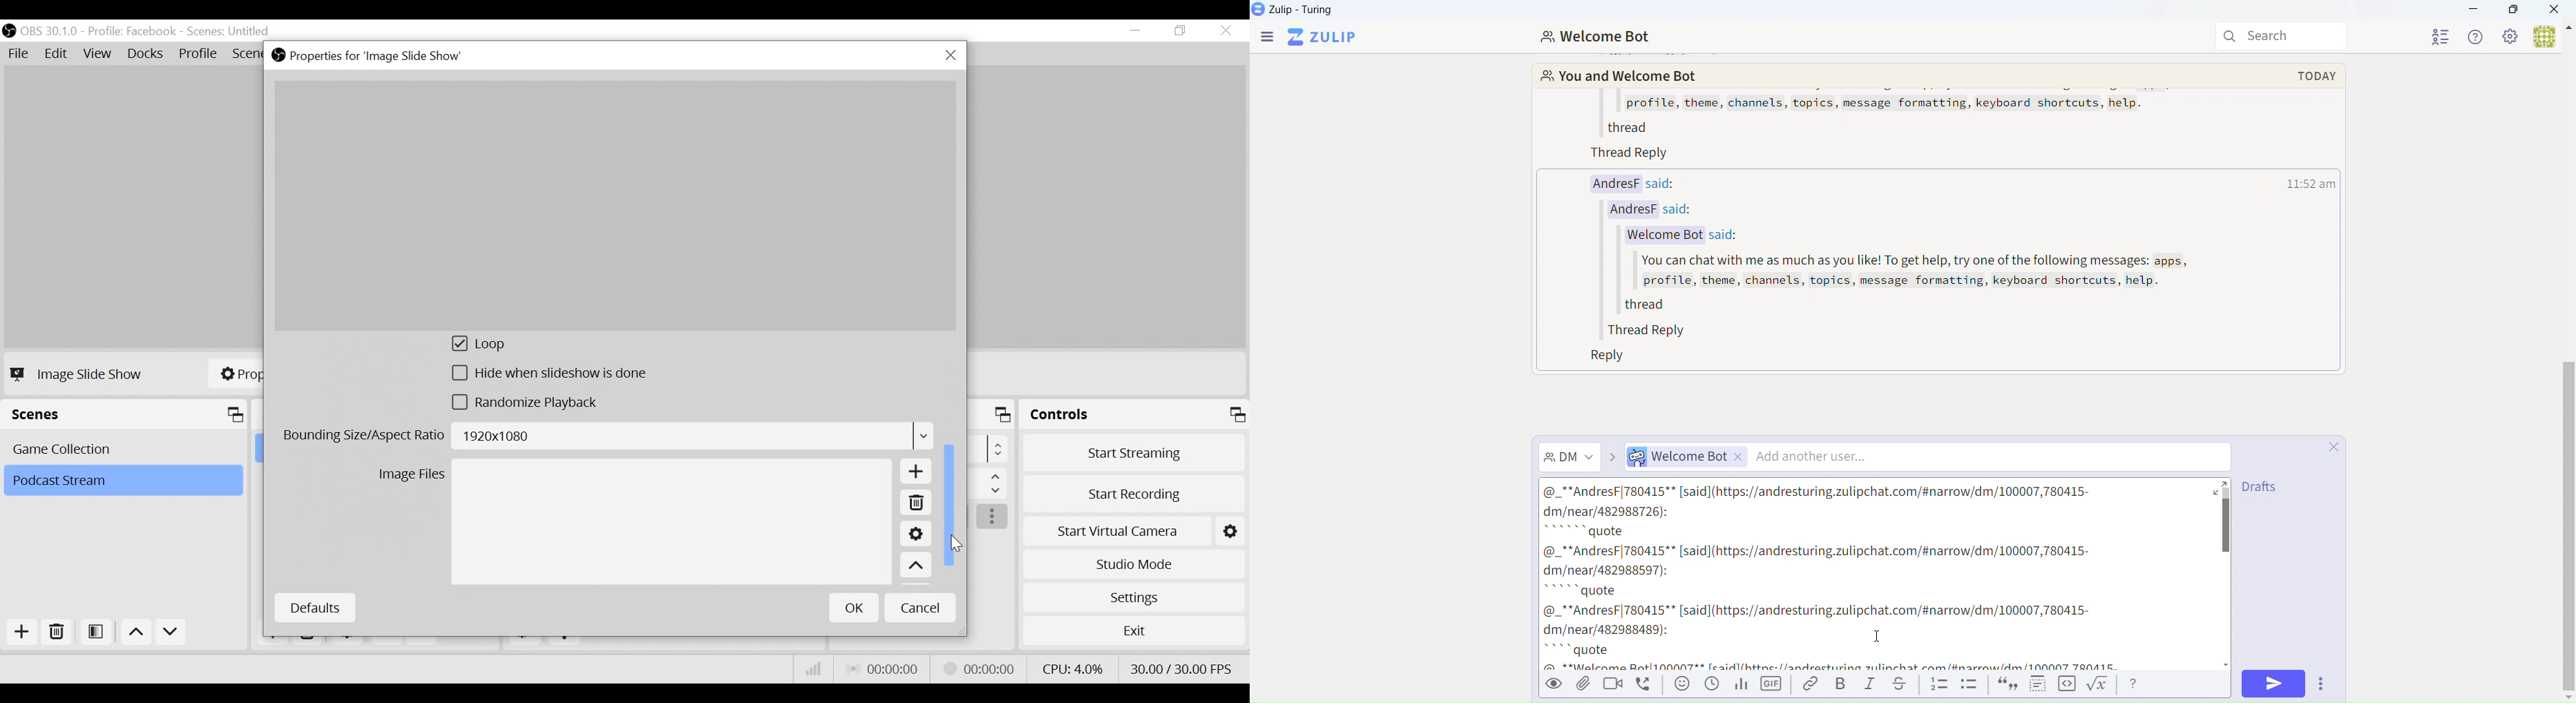 This screenshot has height=728, width=2576. What do you see at coordinates (412, 475) in the screenshot?
I see `Image Files` at bounding box center [412, 475].